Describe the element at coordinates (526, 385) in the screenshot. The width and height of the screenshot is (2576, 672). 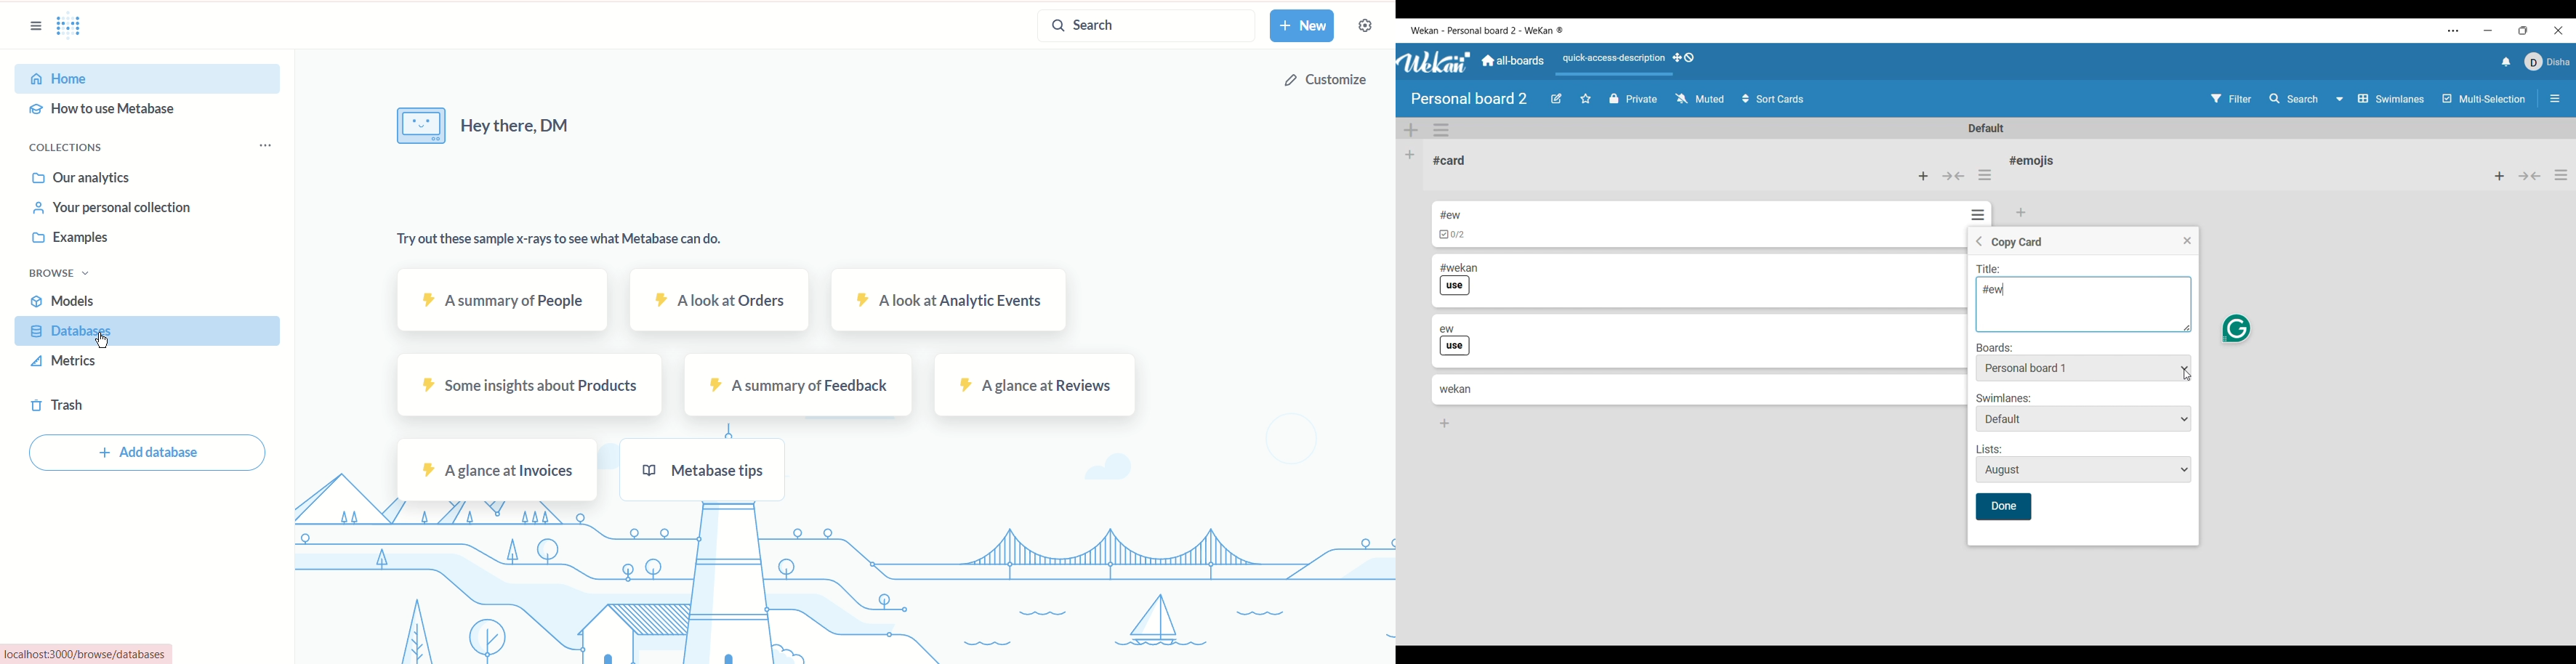
I see `Some insights about Products` at that location.